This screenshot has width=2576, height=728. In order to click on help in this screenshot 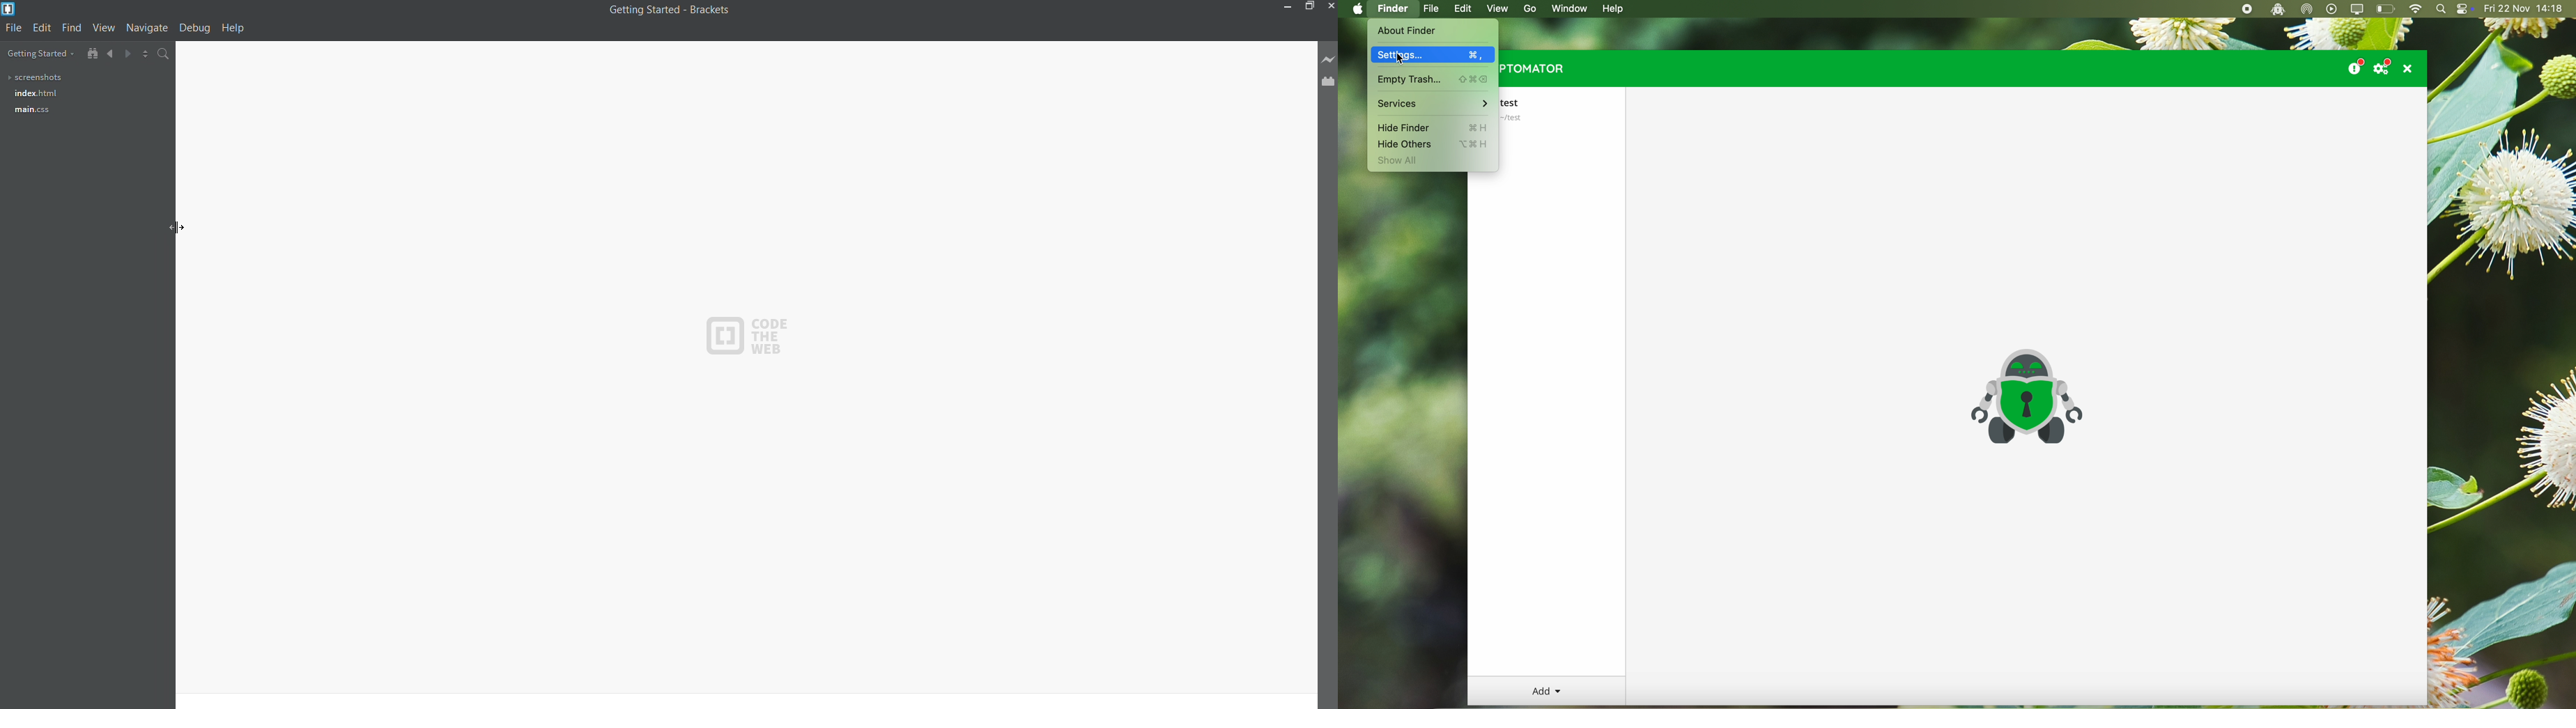, I will do `click(237, 29)`.